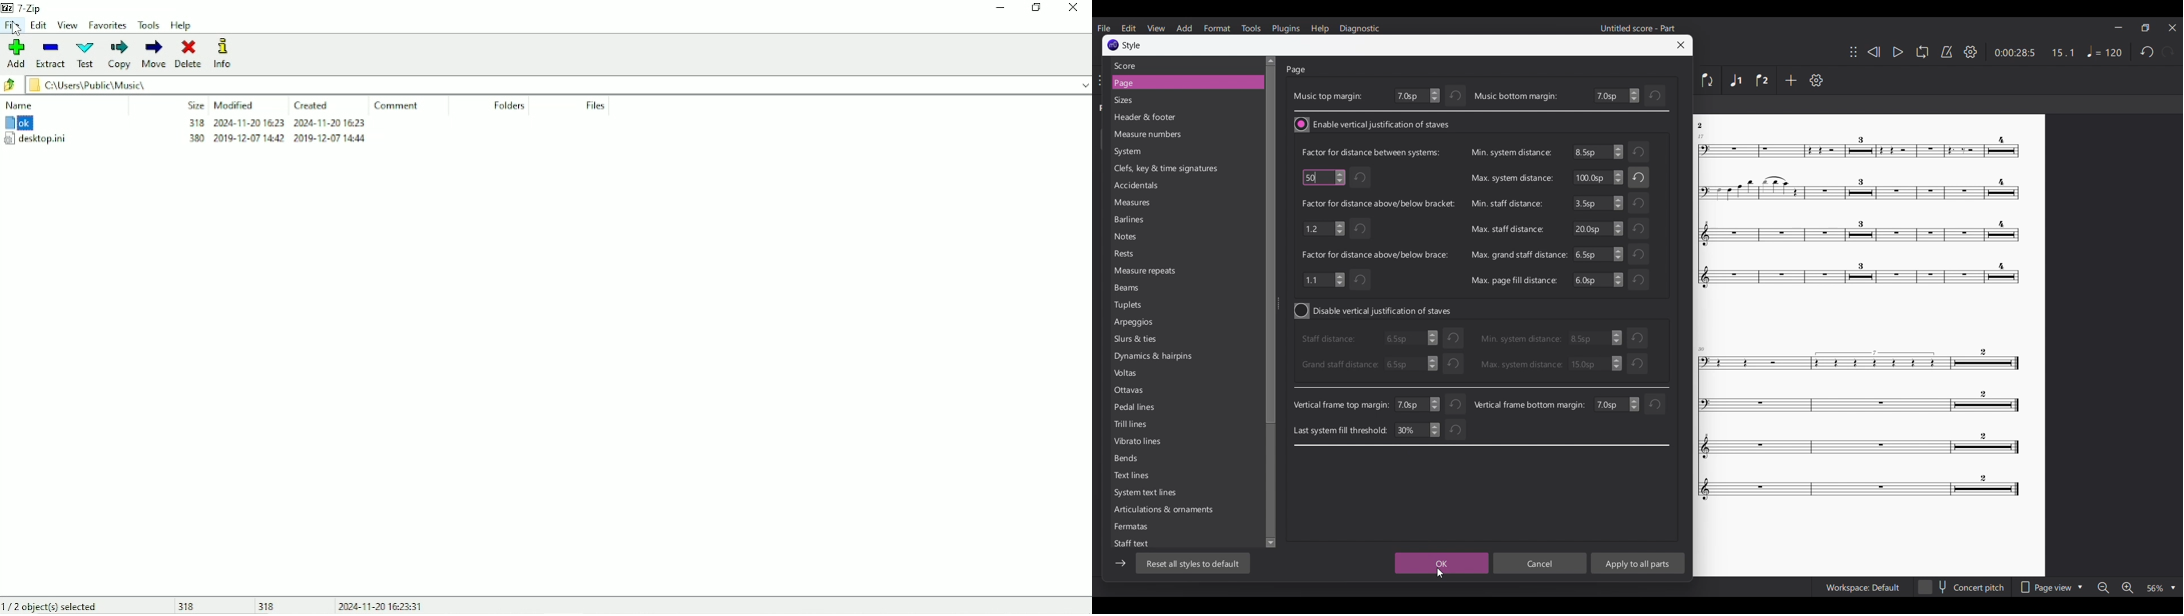 The image size is (2184, 616). Describe the element at coordinates (1123, 45) in the screenshot. I see `Window title` at that location.